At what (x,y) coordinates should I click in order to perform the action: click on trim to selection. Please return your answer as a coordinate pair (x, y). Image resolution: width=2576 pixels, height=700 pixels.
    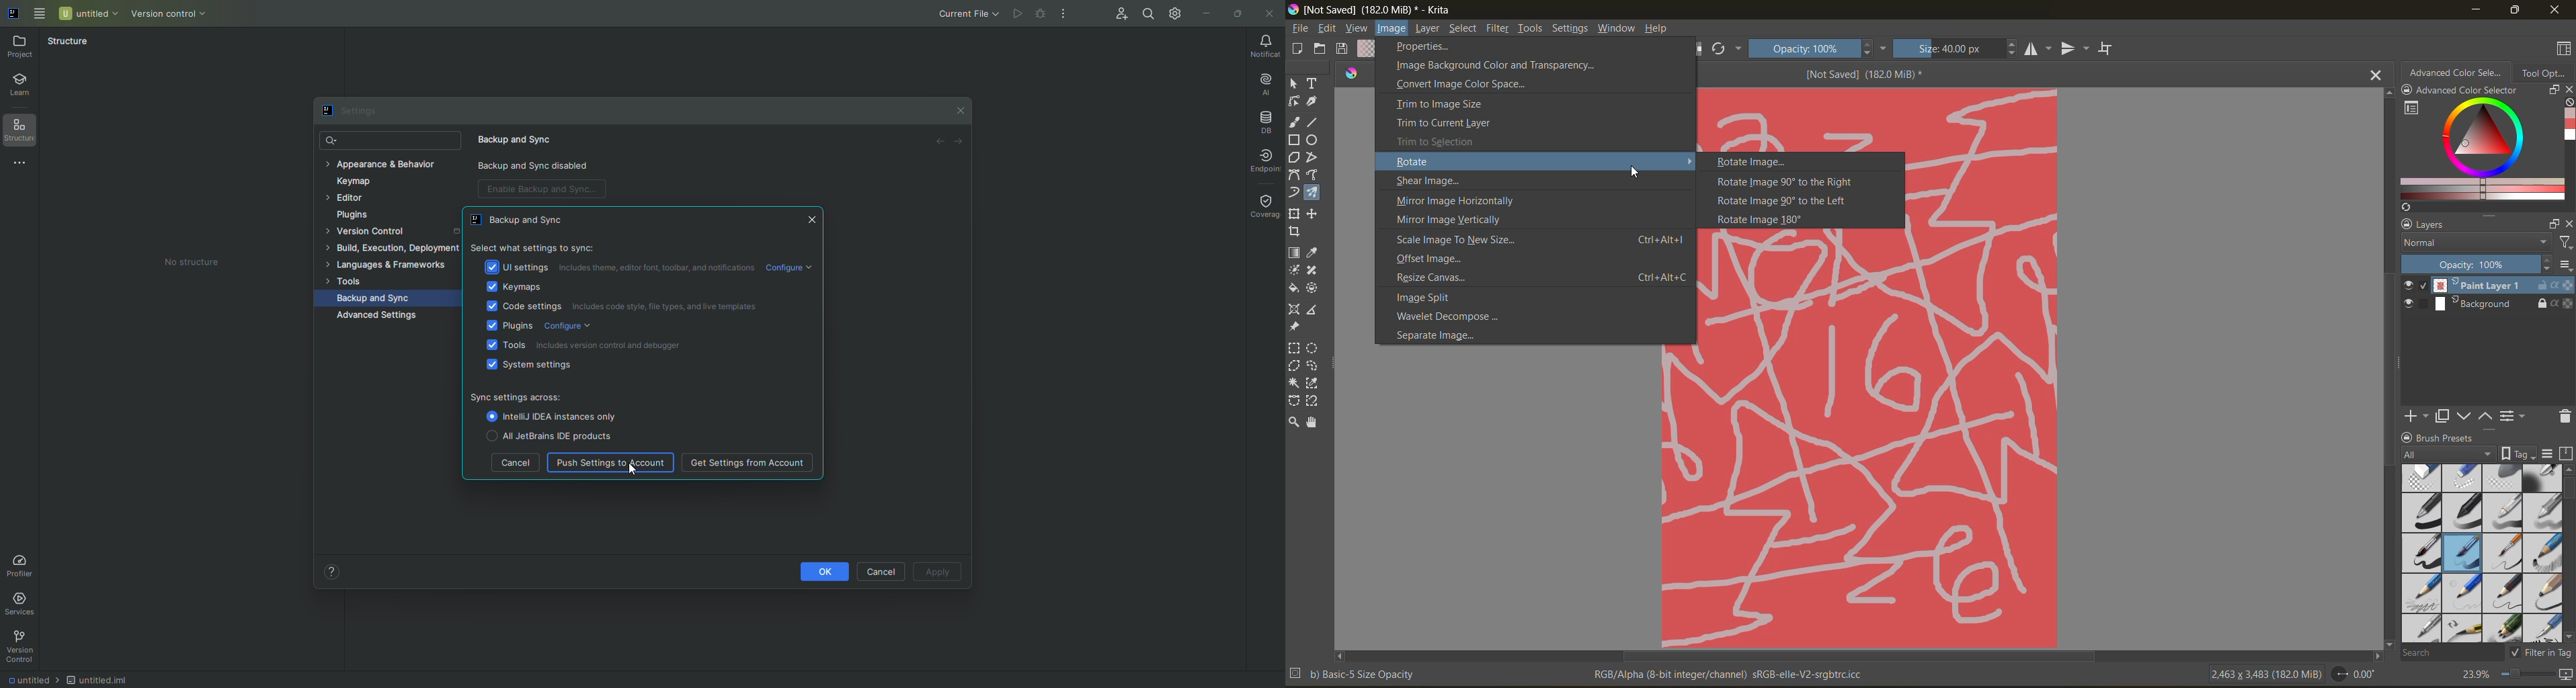
    Looking at the image, I should click on (1445, 140).